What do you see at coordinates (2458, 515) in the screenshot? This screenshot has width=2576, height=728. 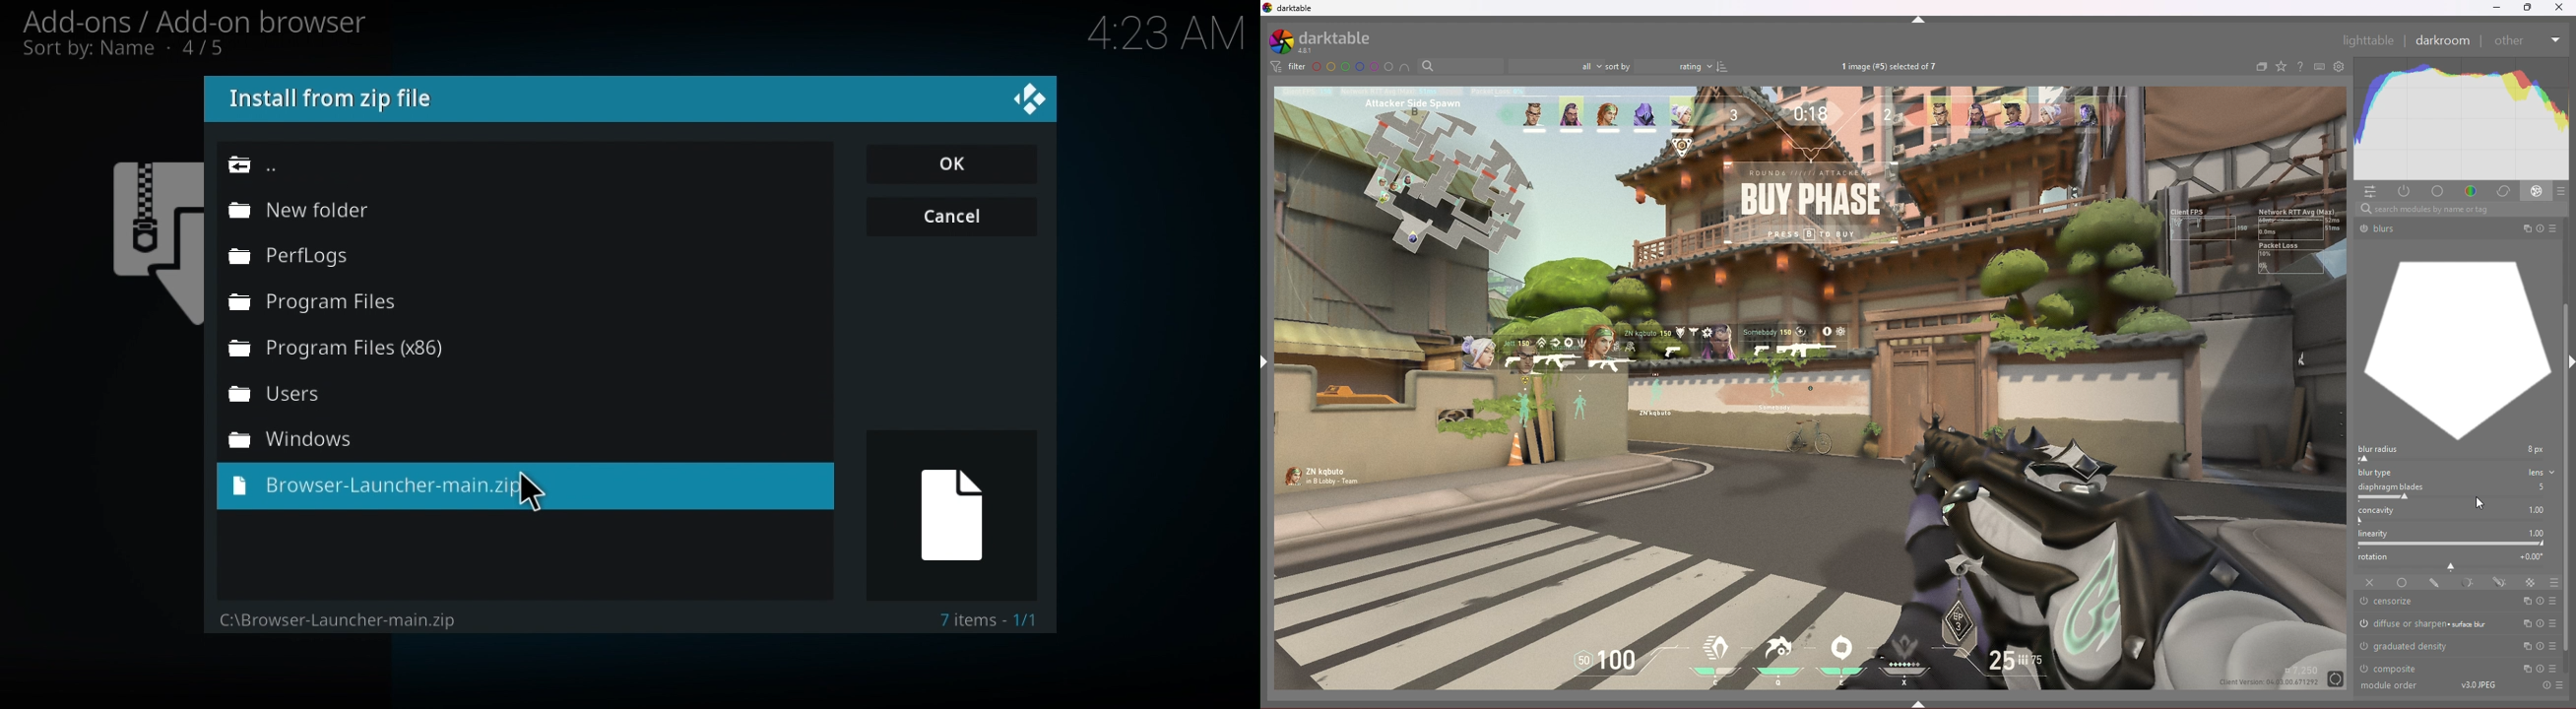 I see `concavity` at bounding box center [2458, 515].